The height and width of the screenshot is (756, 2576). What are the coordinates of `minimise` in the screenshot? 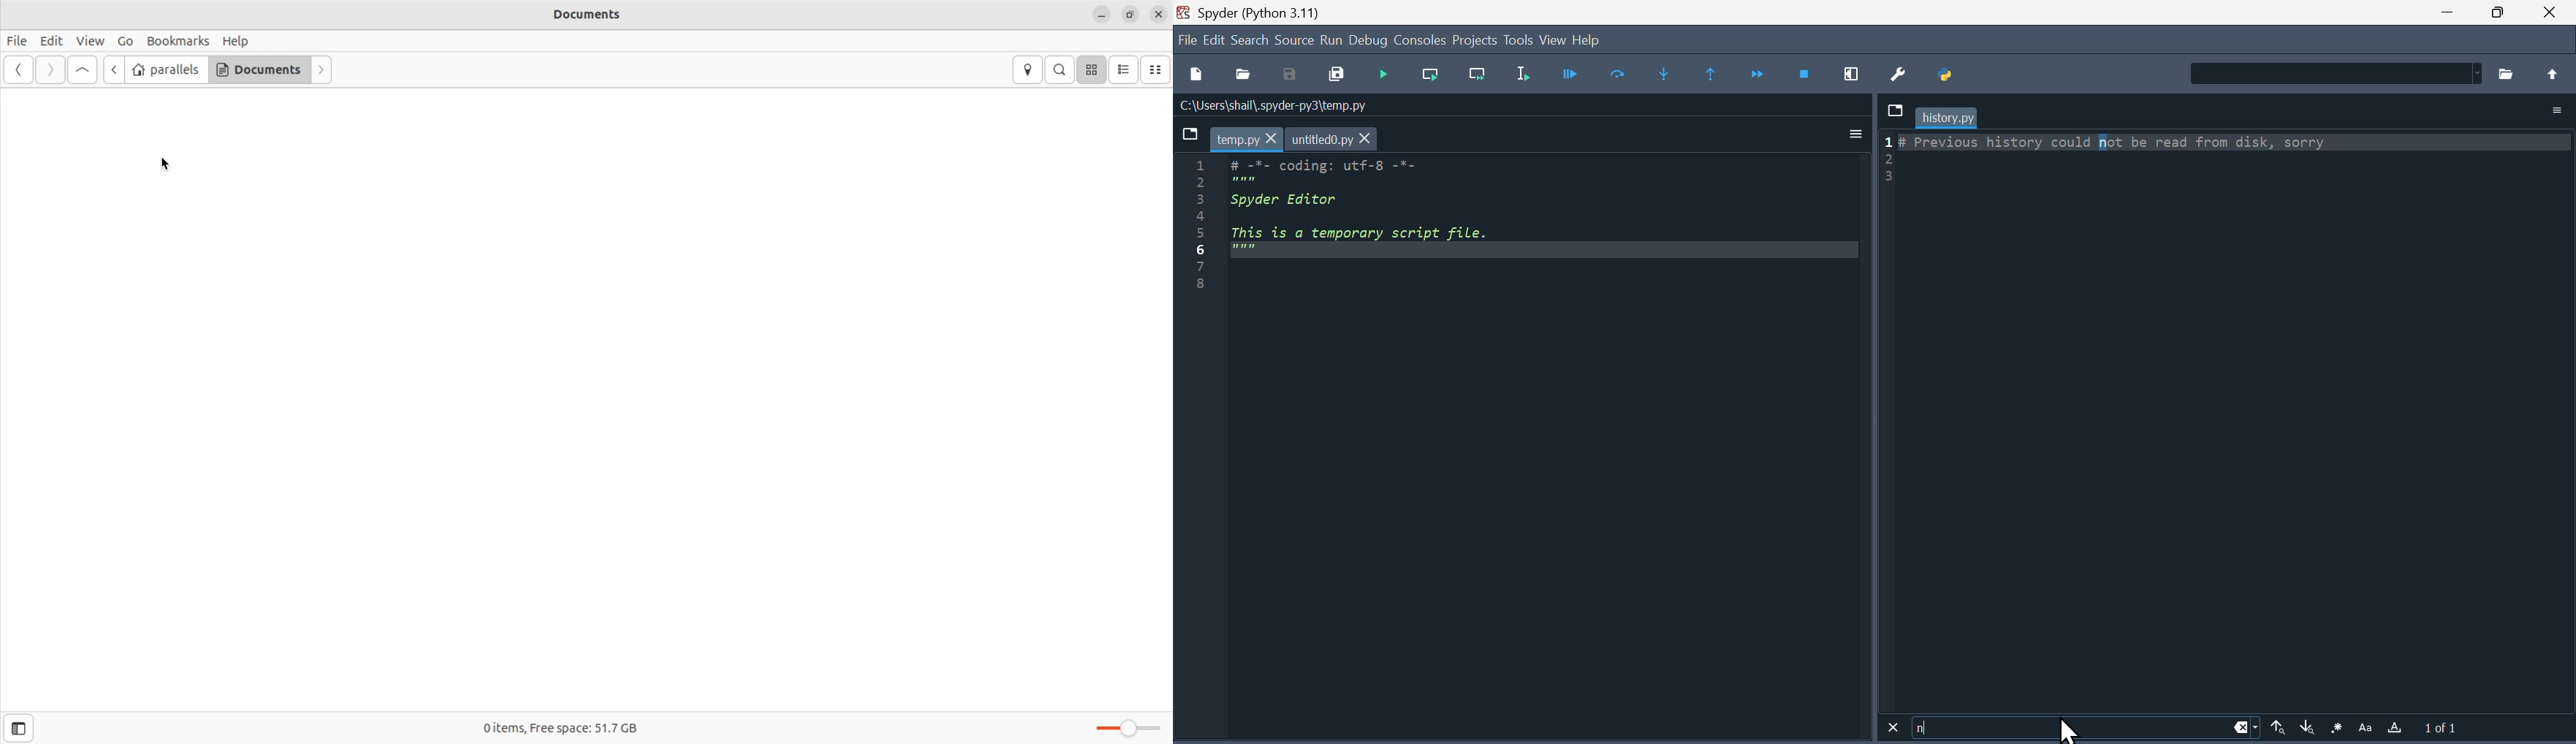 It's located at (2450, 11).